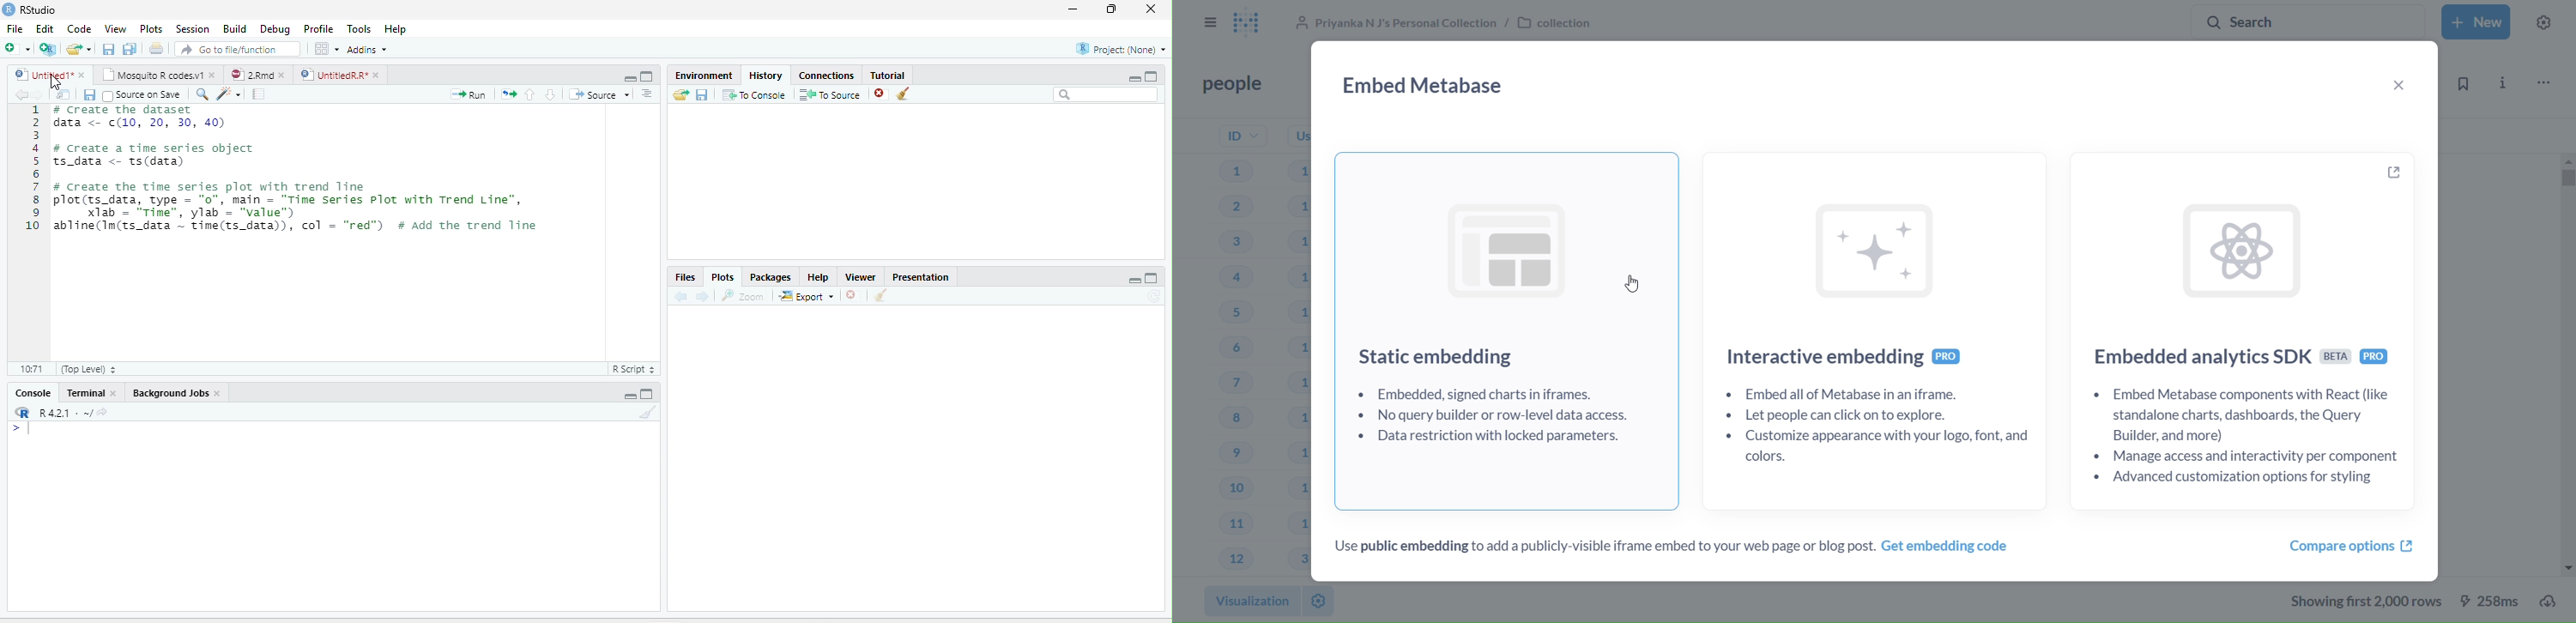  Describe the element at coordinates (1155, 296) in the screenshot. I see `Refresh current plot` at that location.